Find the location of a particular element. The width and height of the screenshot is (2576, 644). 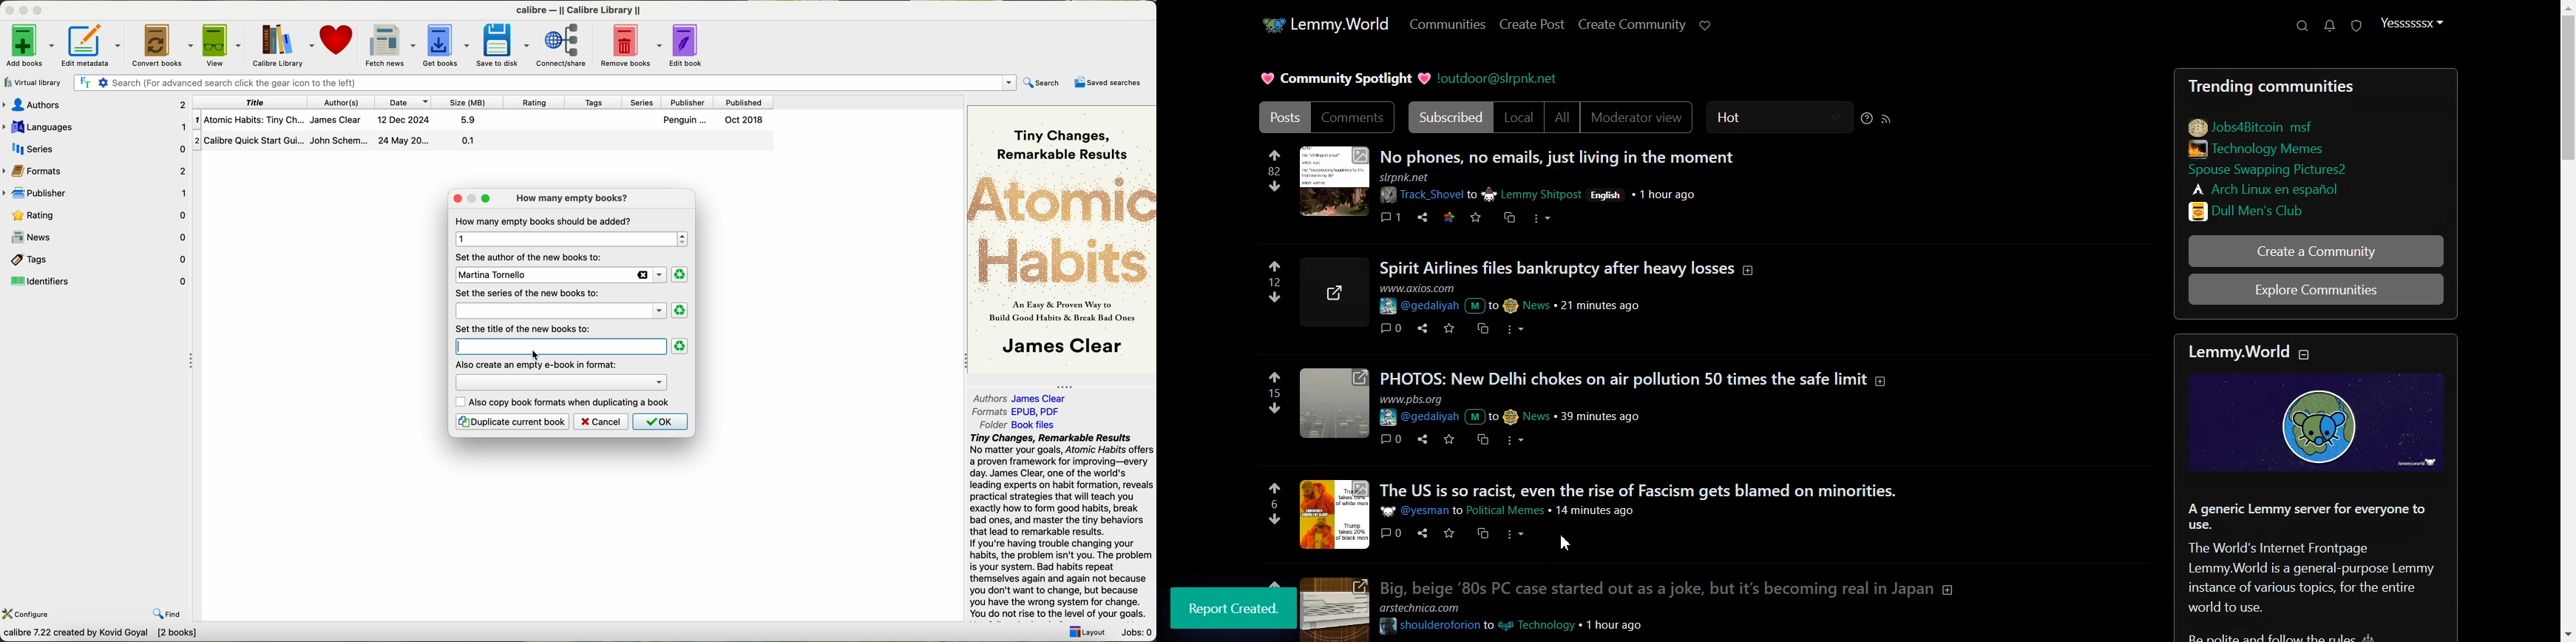

save is located at coordinates (1446, 439).